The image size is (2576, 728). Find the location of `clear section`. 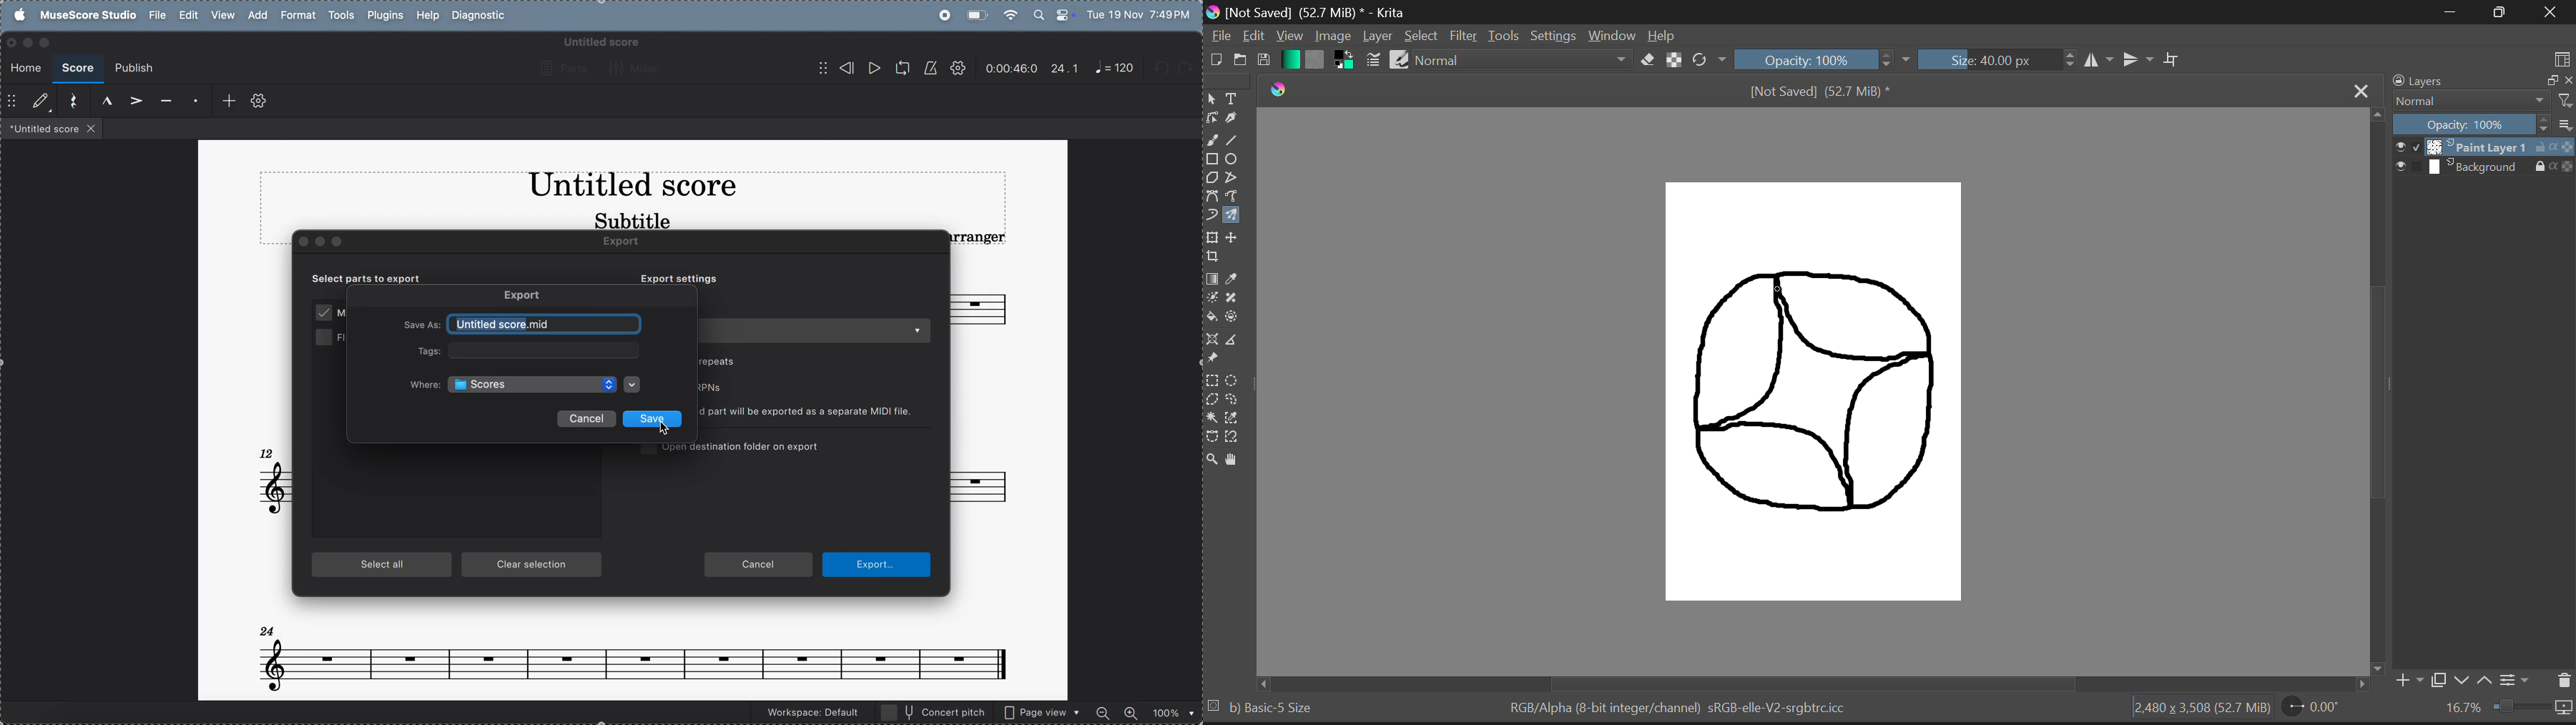

clear section is located at coordinates (533, 565).